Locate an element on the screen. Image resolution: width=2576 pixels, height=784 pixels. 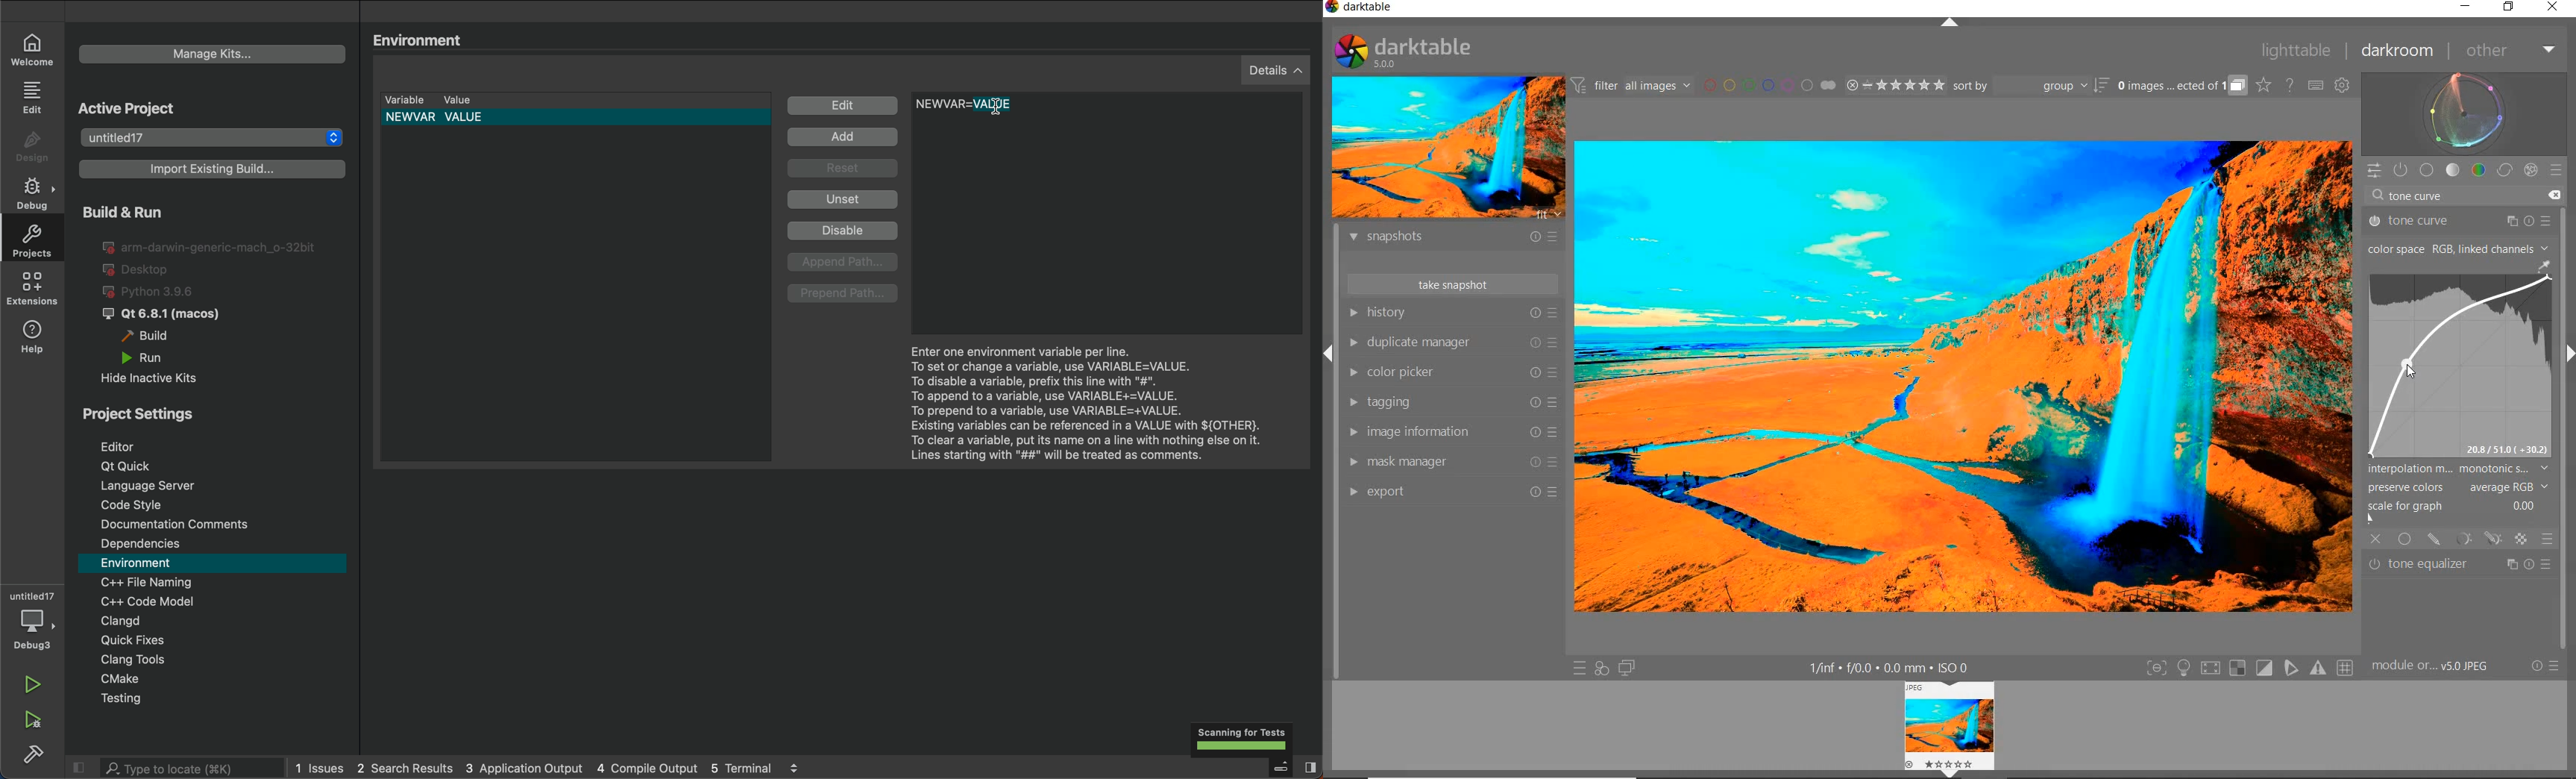
import build is located at coordinates (210, 173).